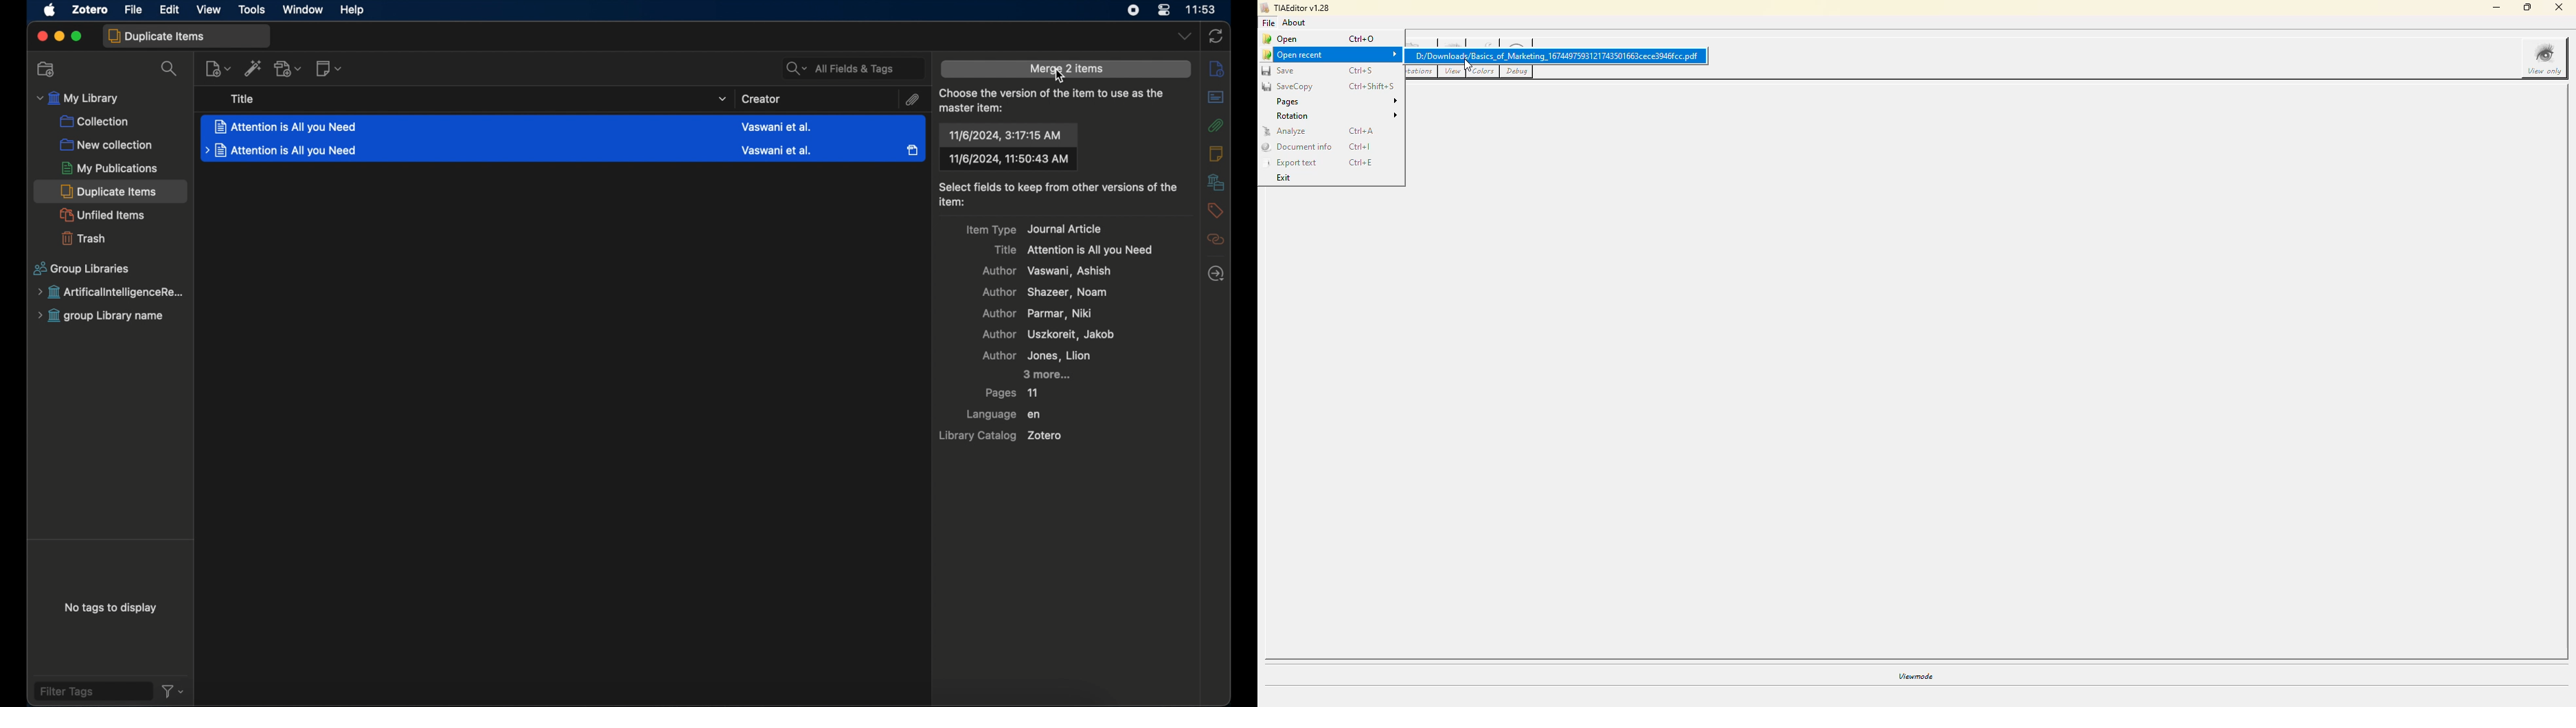 The height and width of the screenshot is (728, 2576). What do you see at coordinates (58, 35) in the screenshot?
I see `minimize` at bounding box center [58, 35].